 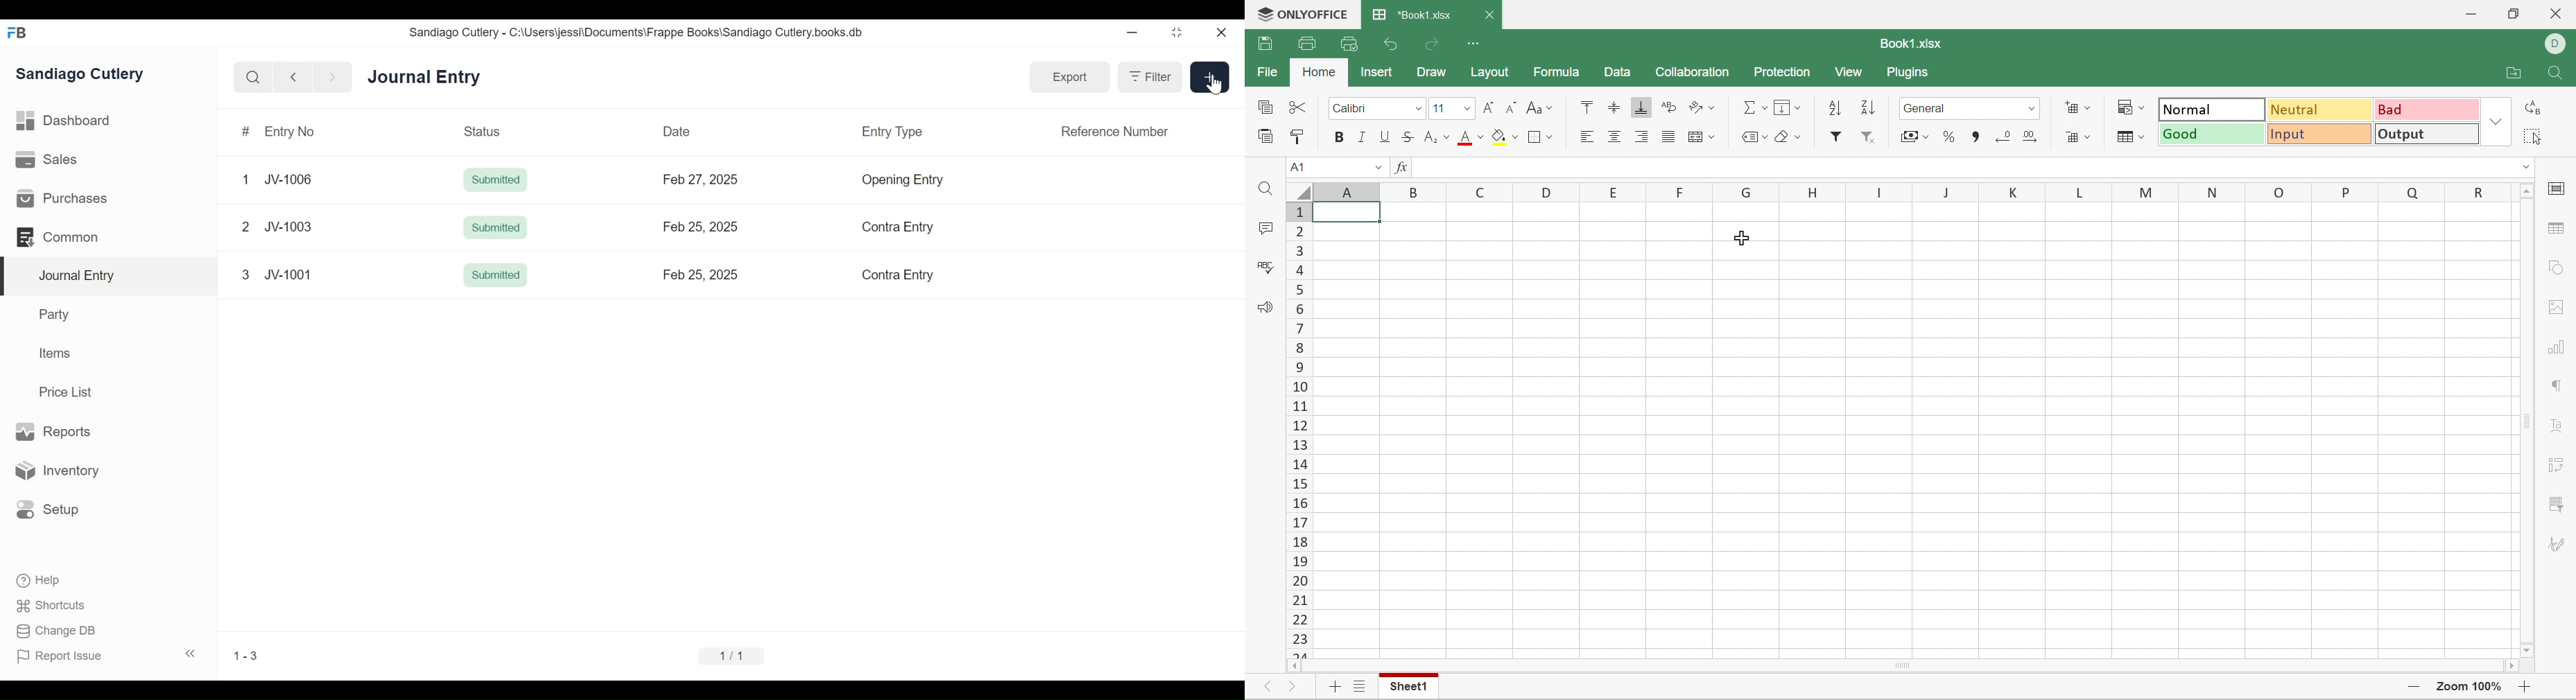 I want to click on Remove filter, so click(x=1867, y=139).